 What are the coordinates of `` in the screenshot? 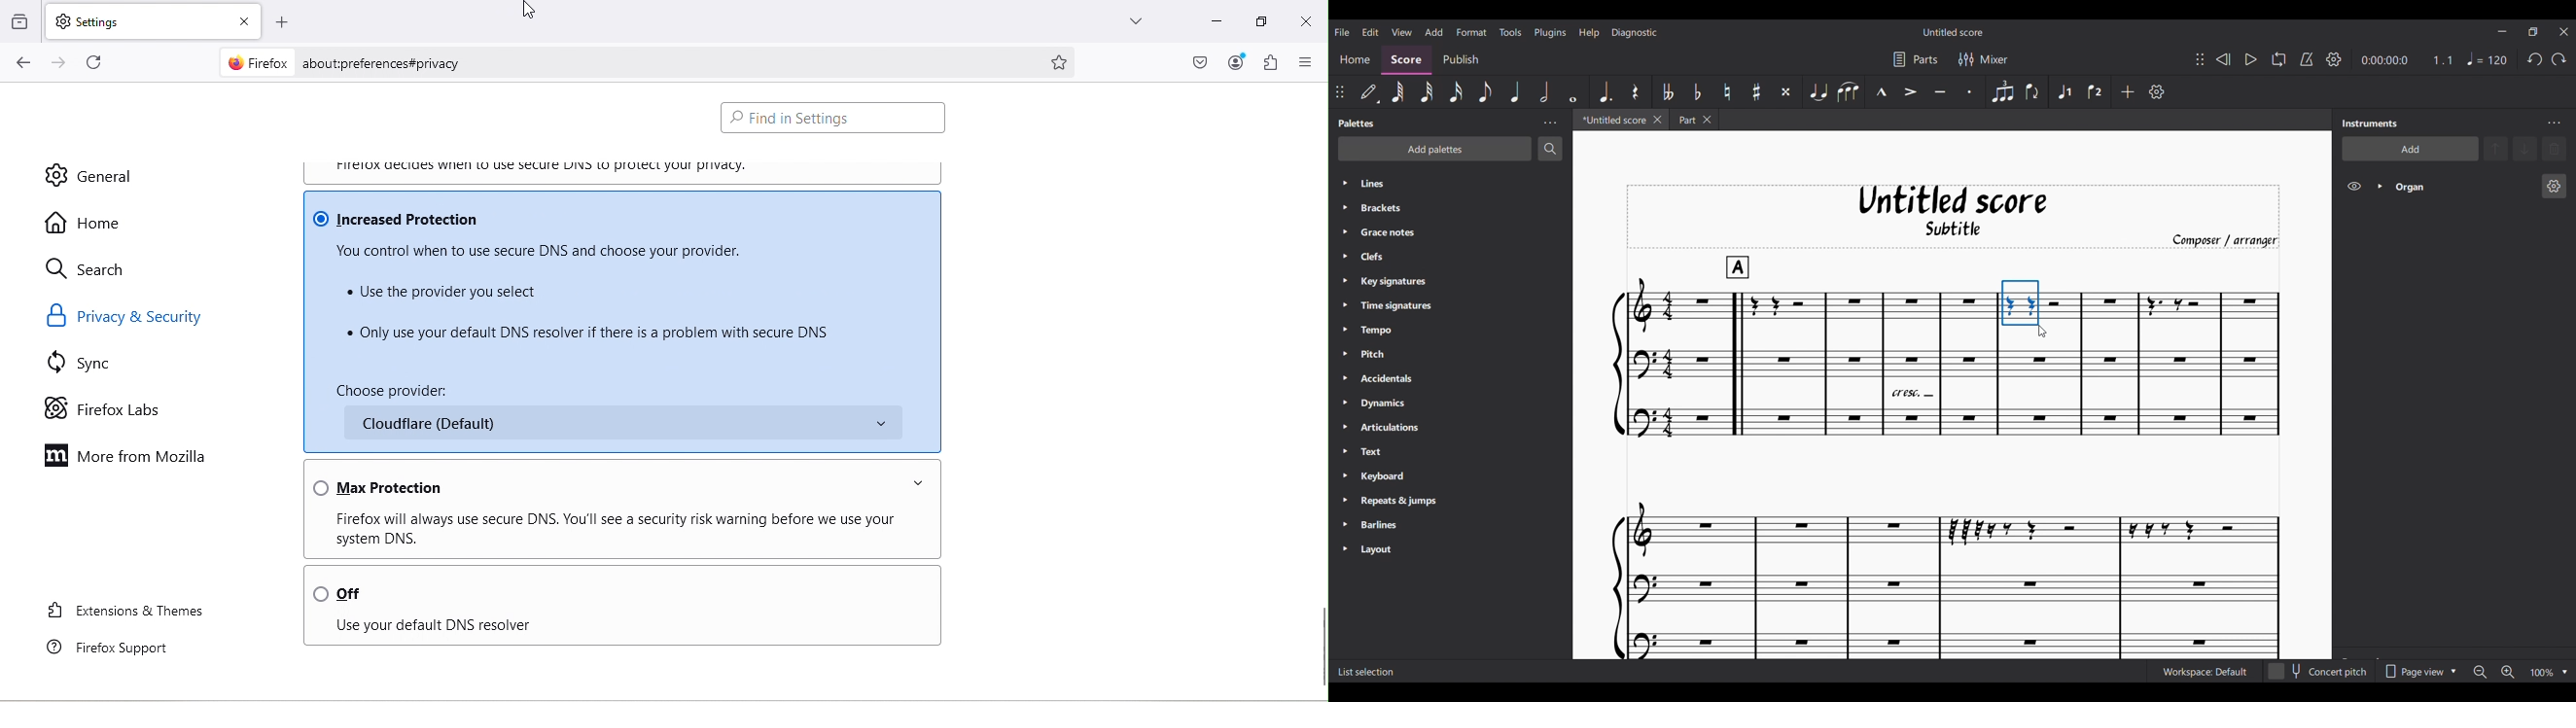 It's located at (620, 426).